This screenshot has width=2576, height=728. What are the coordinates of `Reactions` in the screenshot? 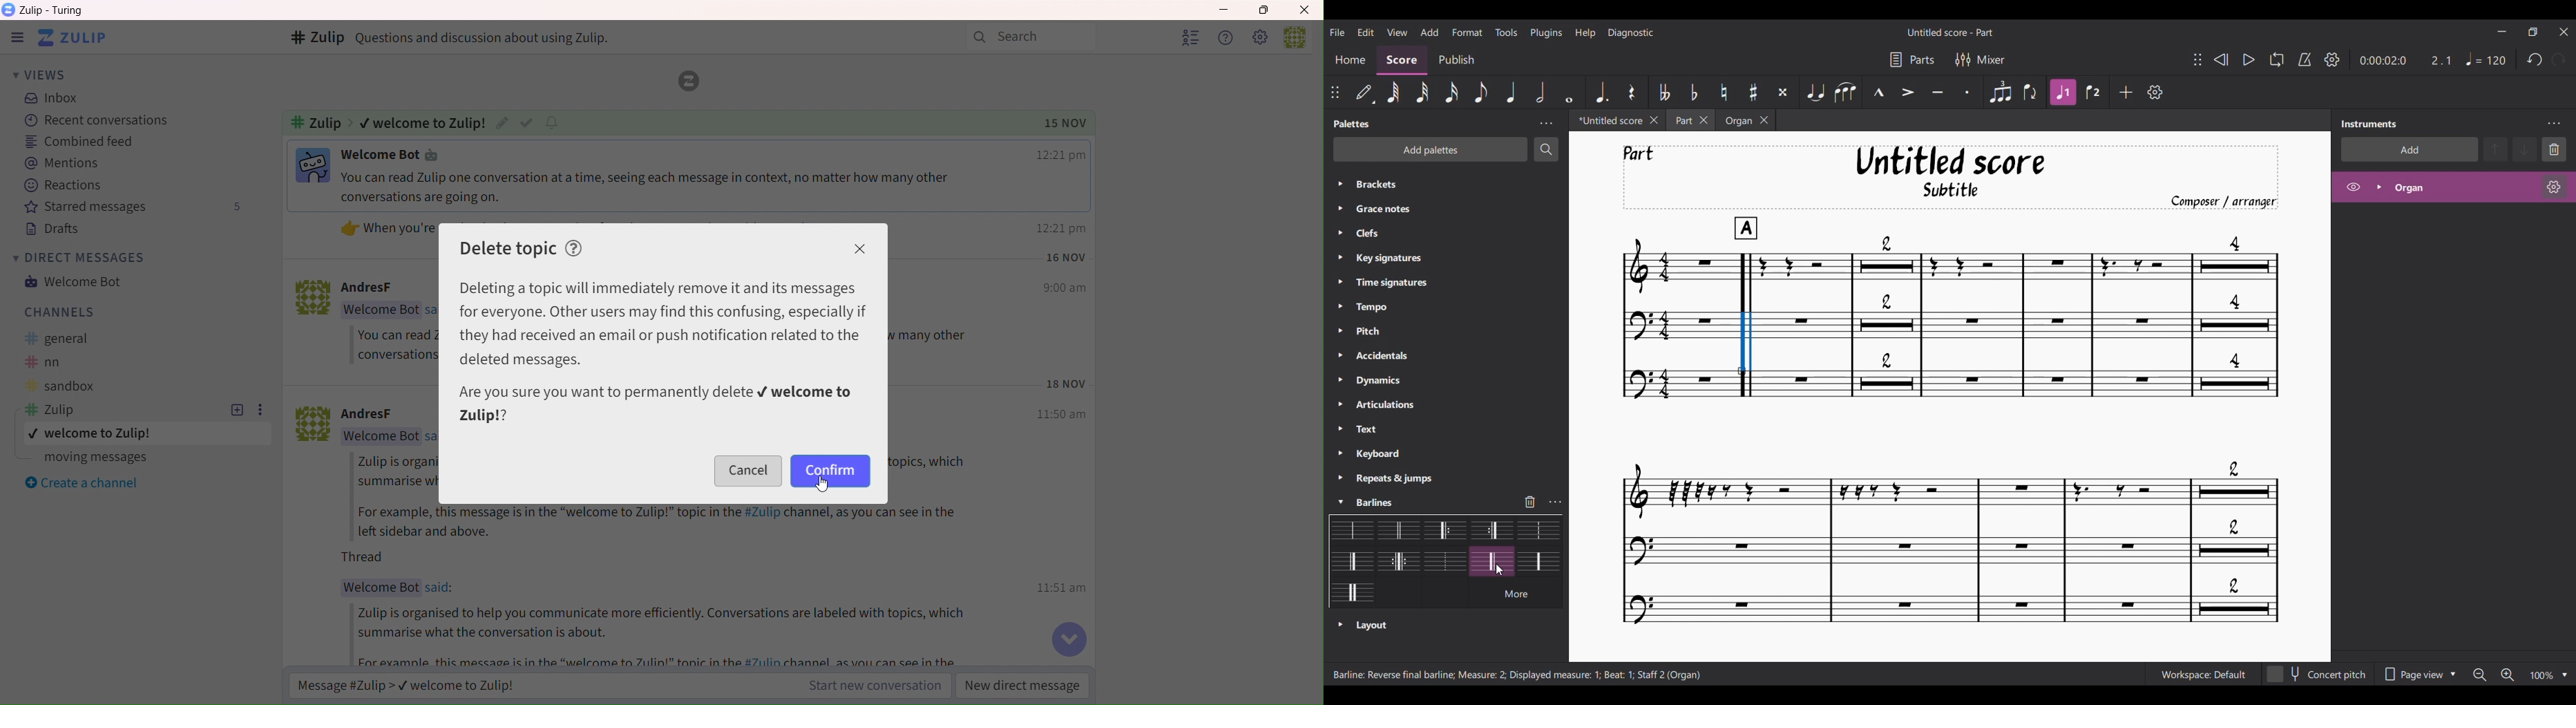 It's located at (65, 185).